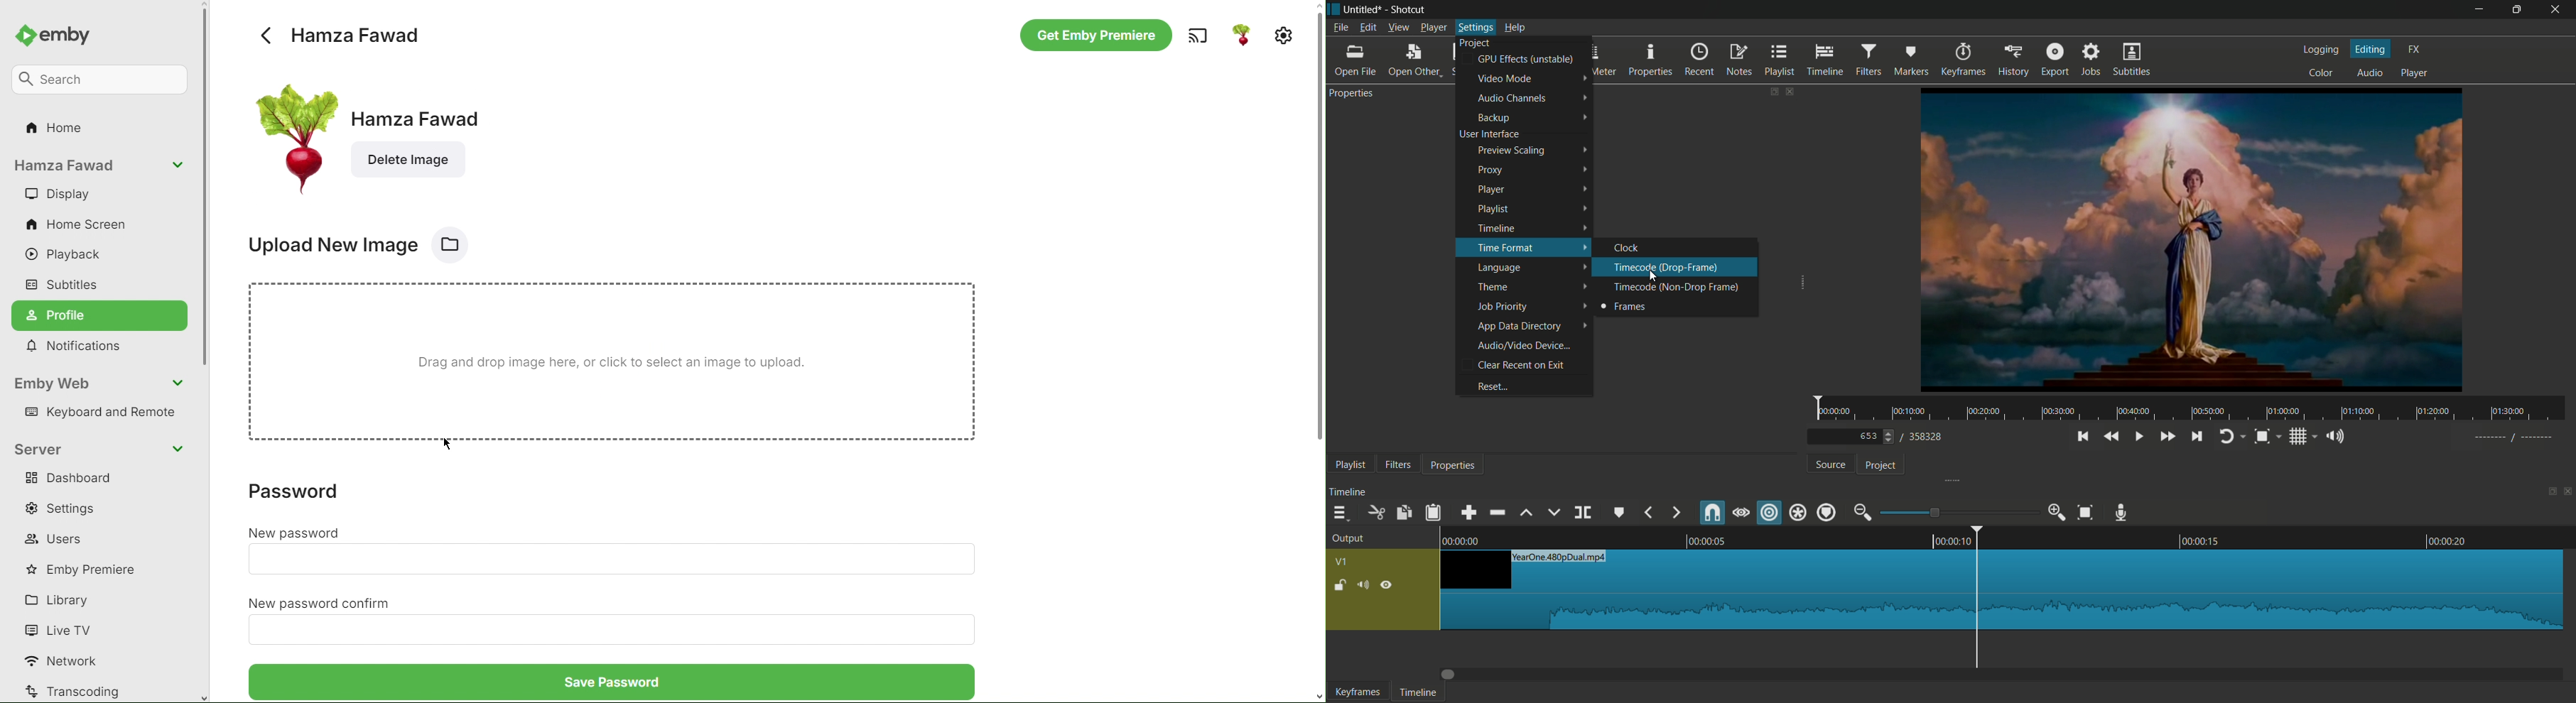 The width and height of the screenshot is (2576, 728). I want to click on video in timeline, so click(2004, 591).